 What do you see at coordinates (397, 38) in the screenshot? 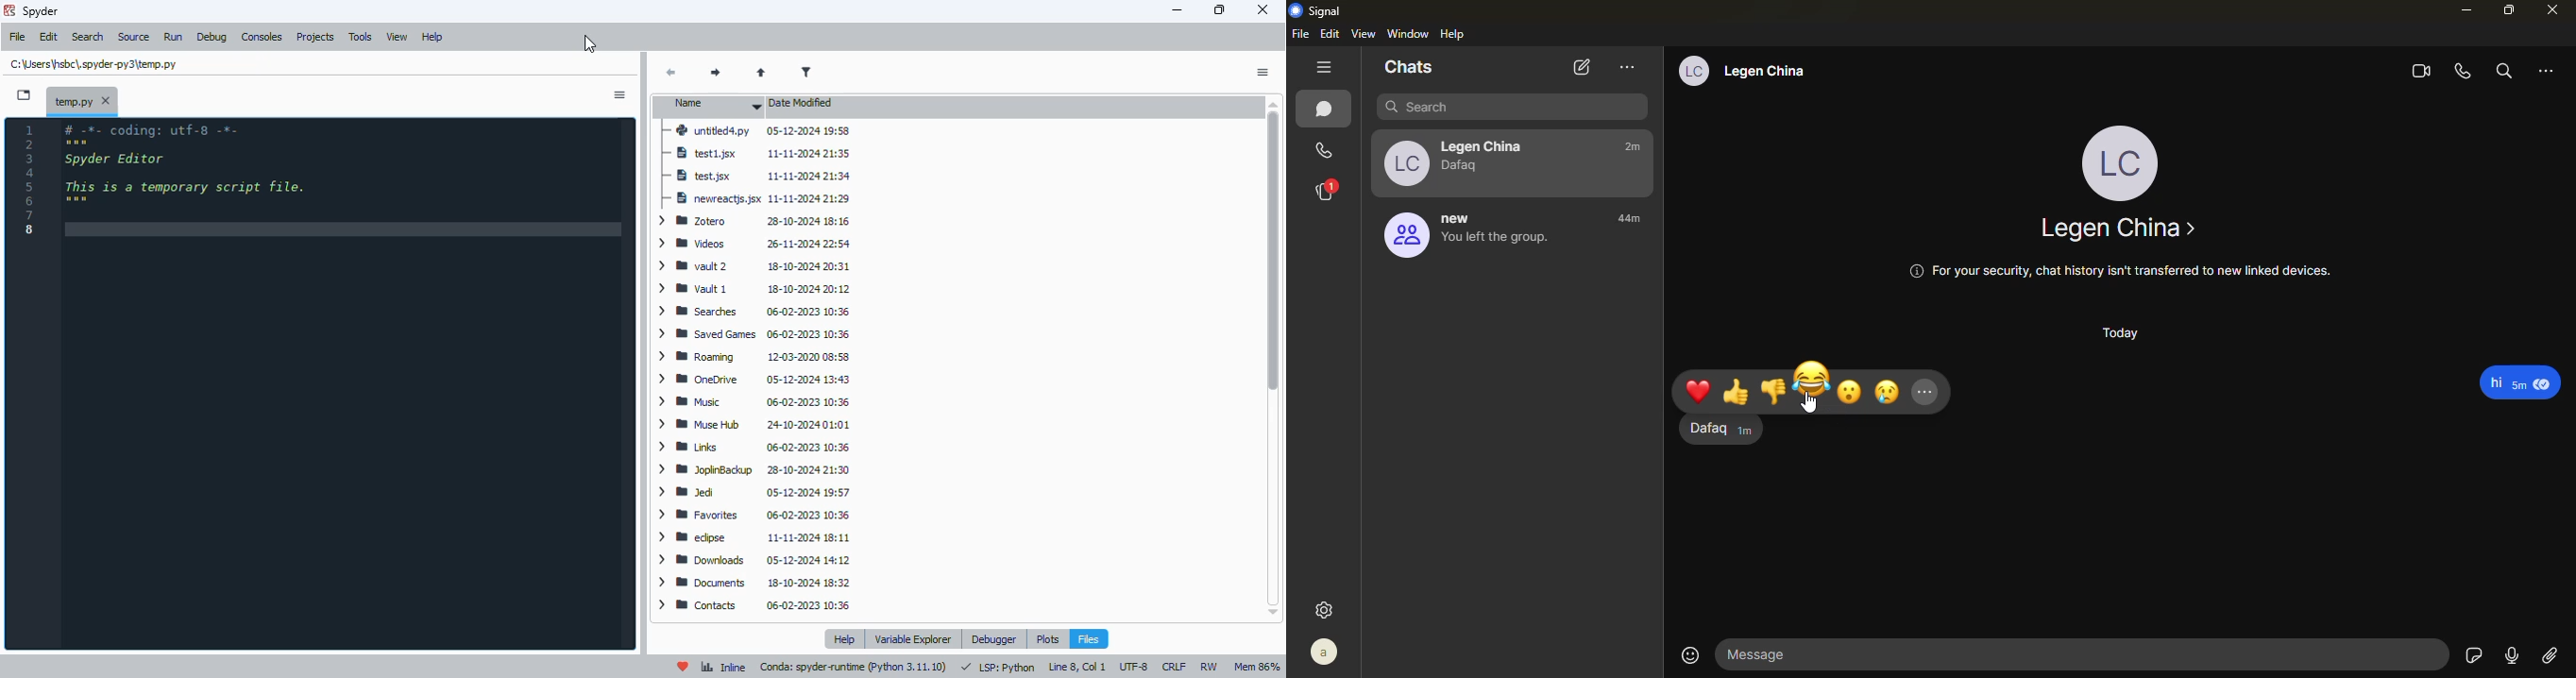
I see `view` at bounding box center [397, 38].